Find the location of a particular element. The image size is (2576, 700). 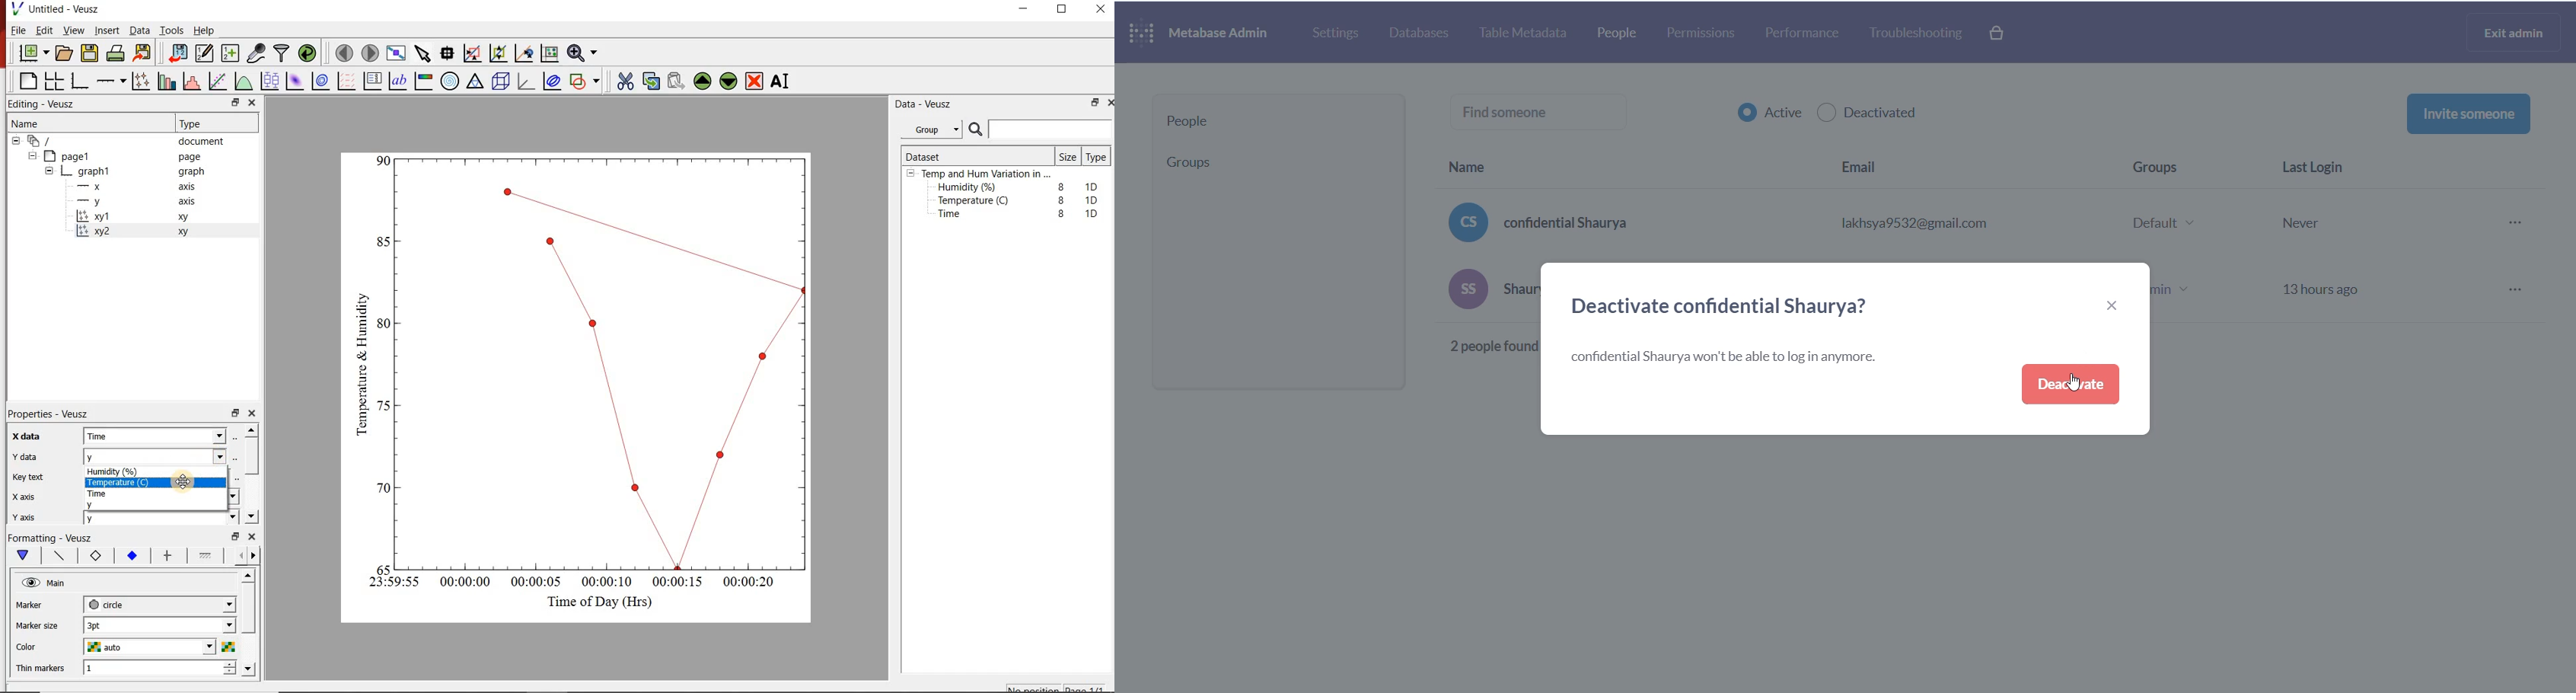

Select using dataset browser is located at coordinates (240, 437).